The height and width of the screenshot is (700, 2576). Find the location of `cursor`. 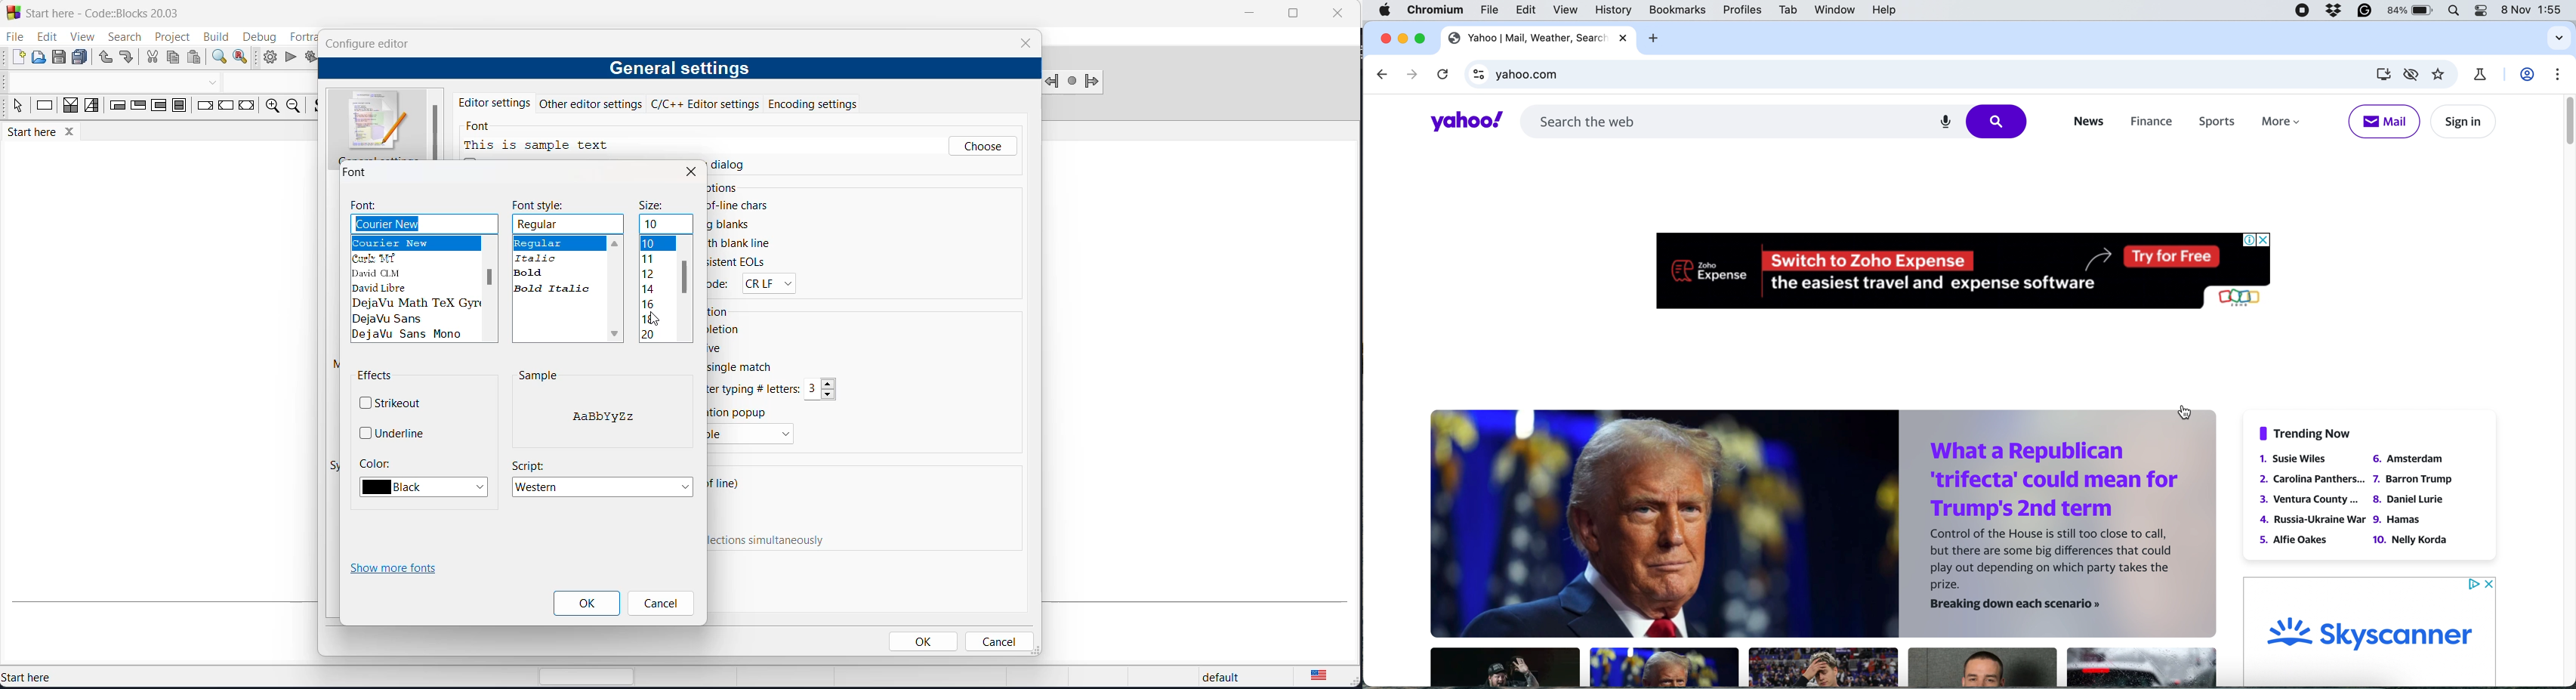

cursor is located at coordinates (967, 150).